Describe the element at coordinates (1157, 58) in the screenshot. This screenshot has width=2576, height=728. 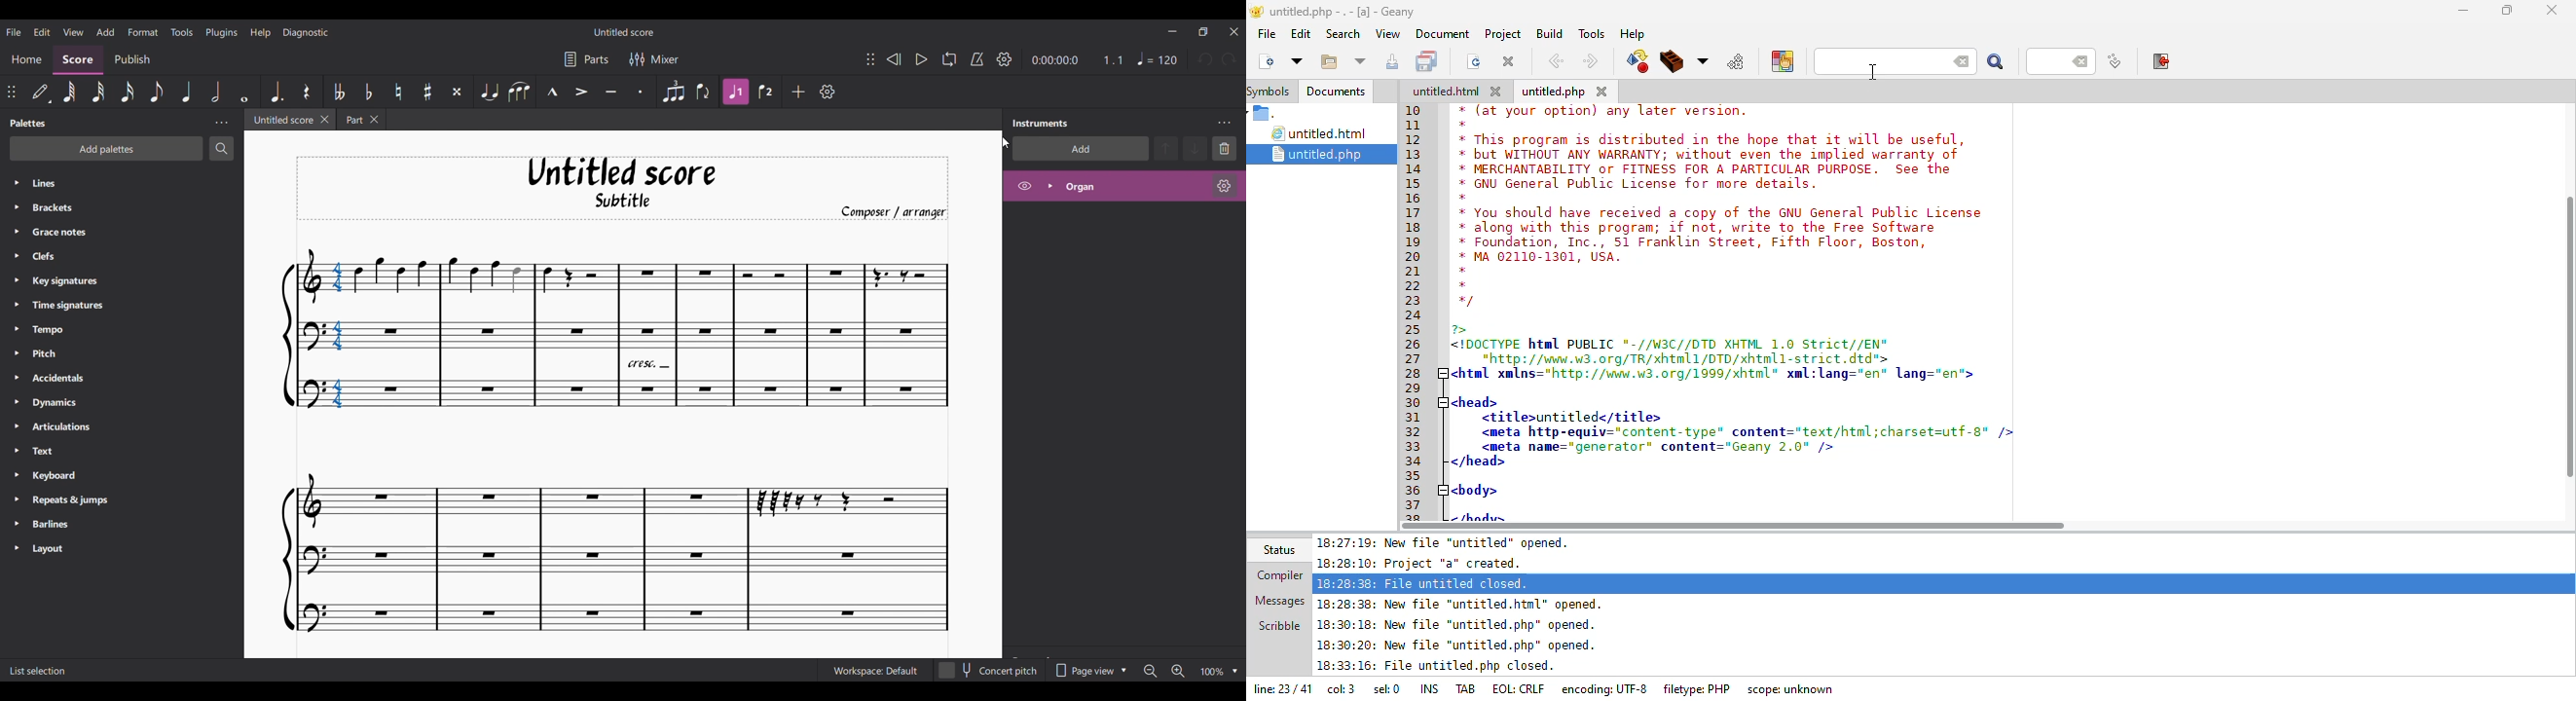
I see `Tempo` at that location.